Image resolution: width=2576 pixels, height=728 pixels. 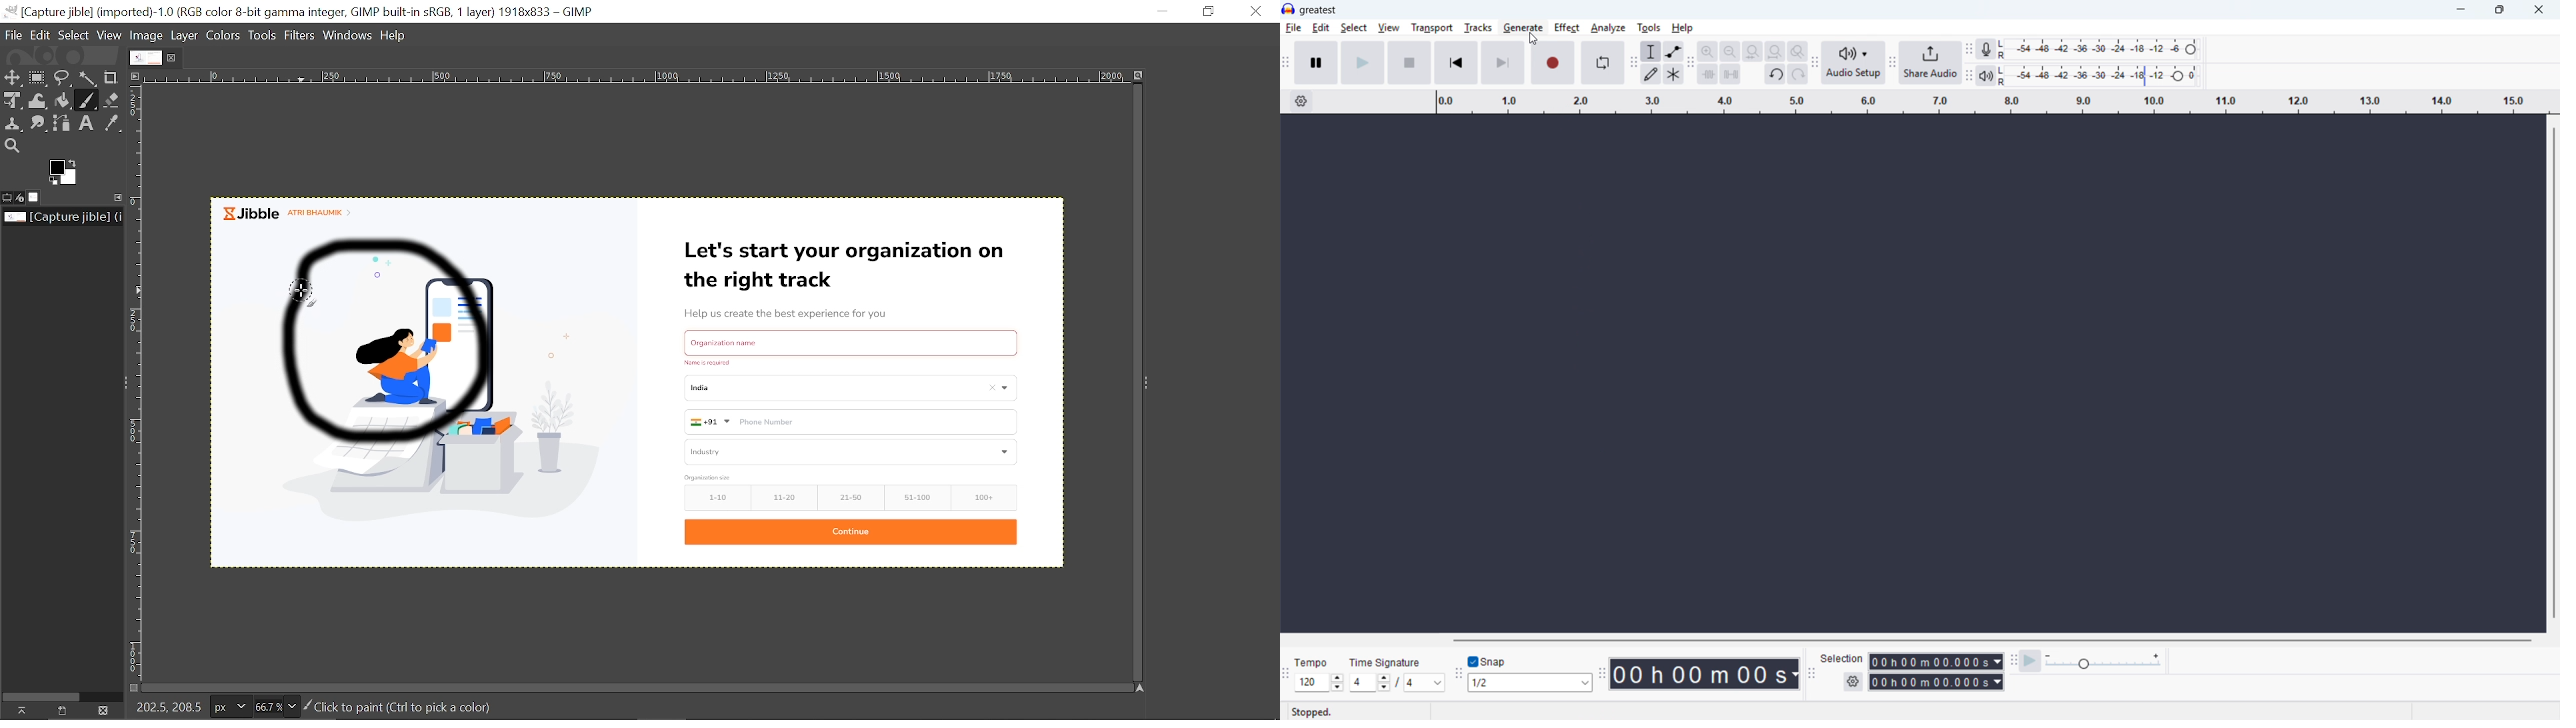 I want to click on record, so click(x=1553, y=63).